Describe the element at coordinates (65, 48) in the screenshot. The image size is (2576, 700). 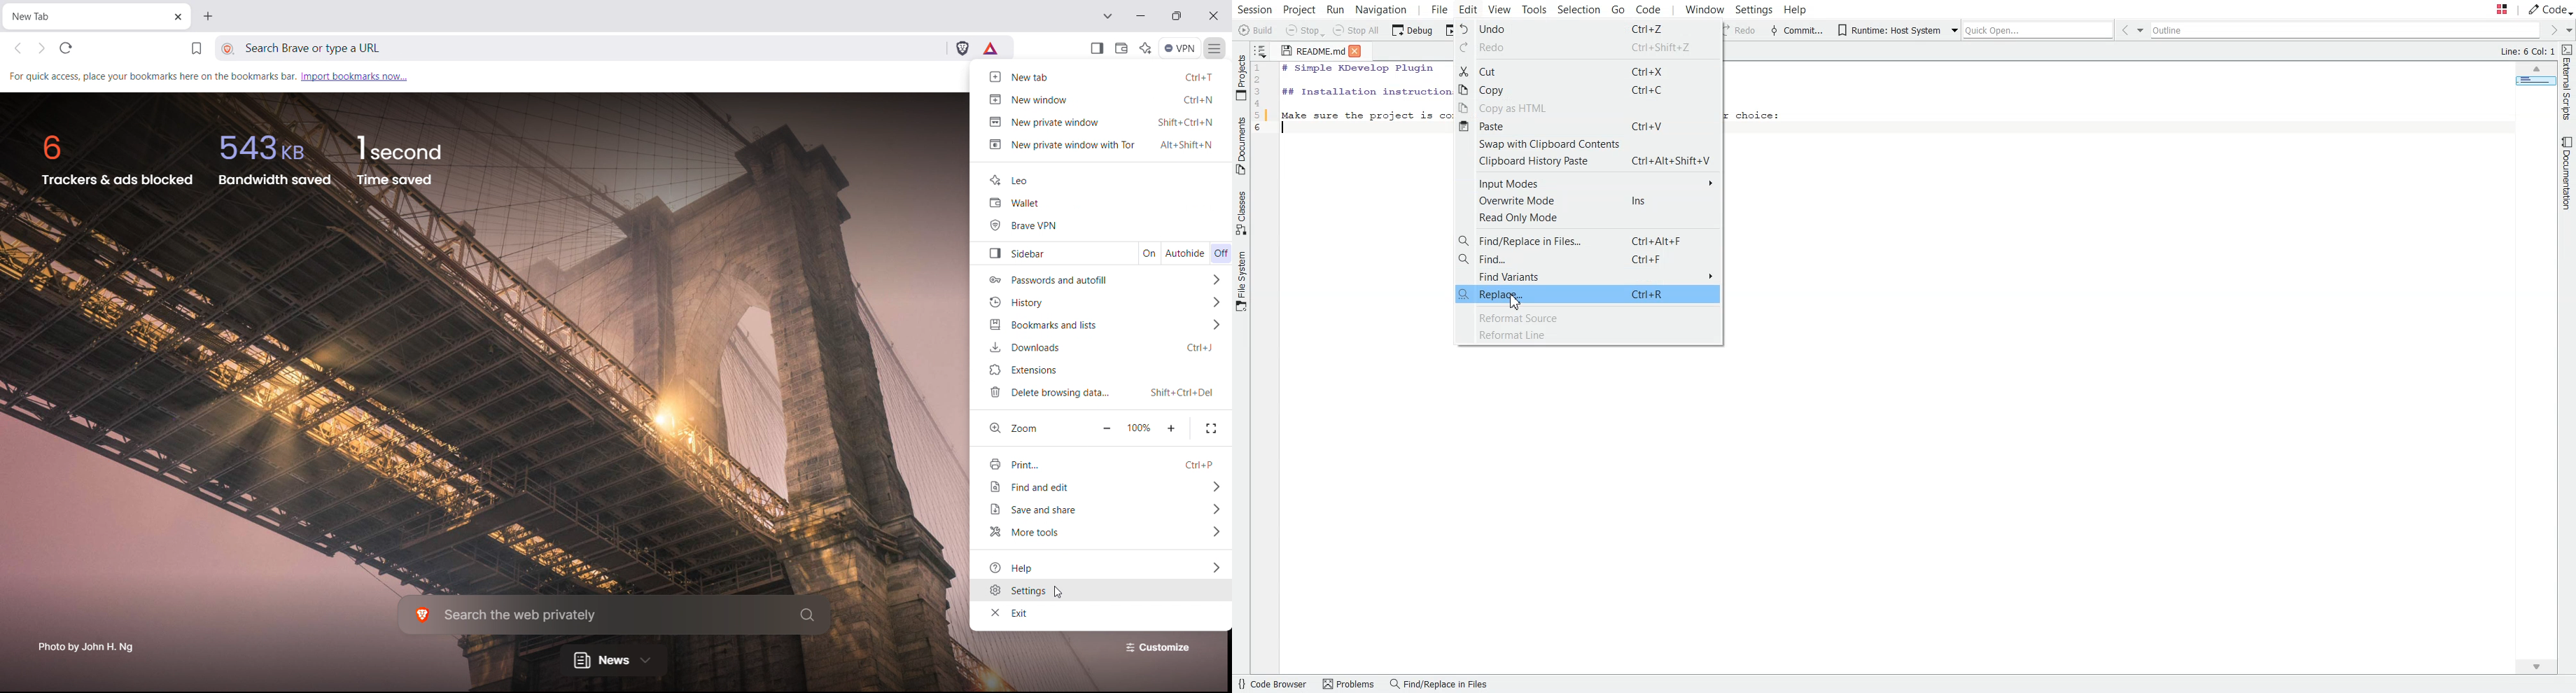
I see `refrsh this page` at that location.